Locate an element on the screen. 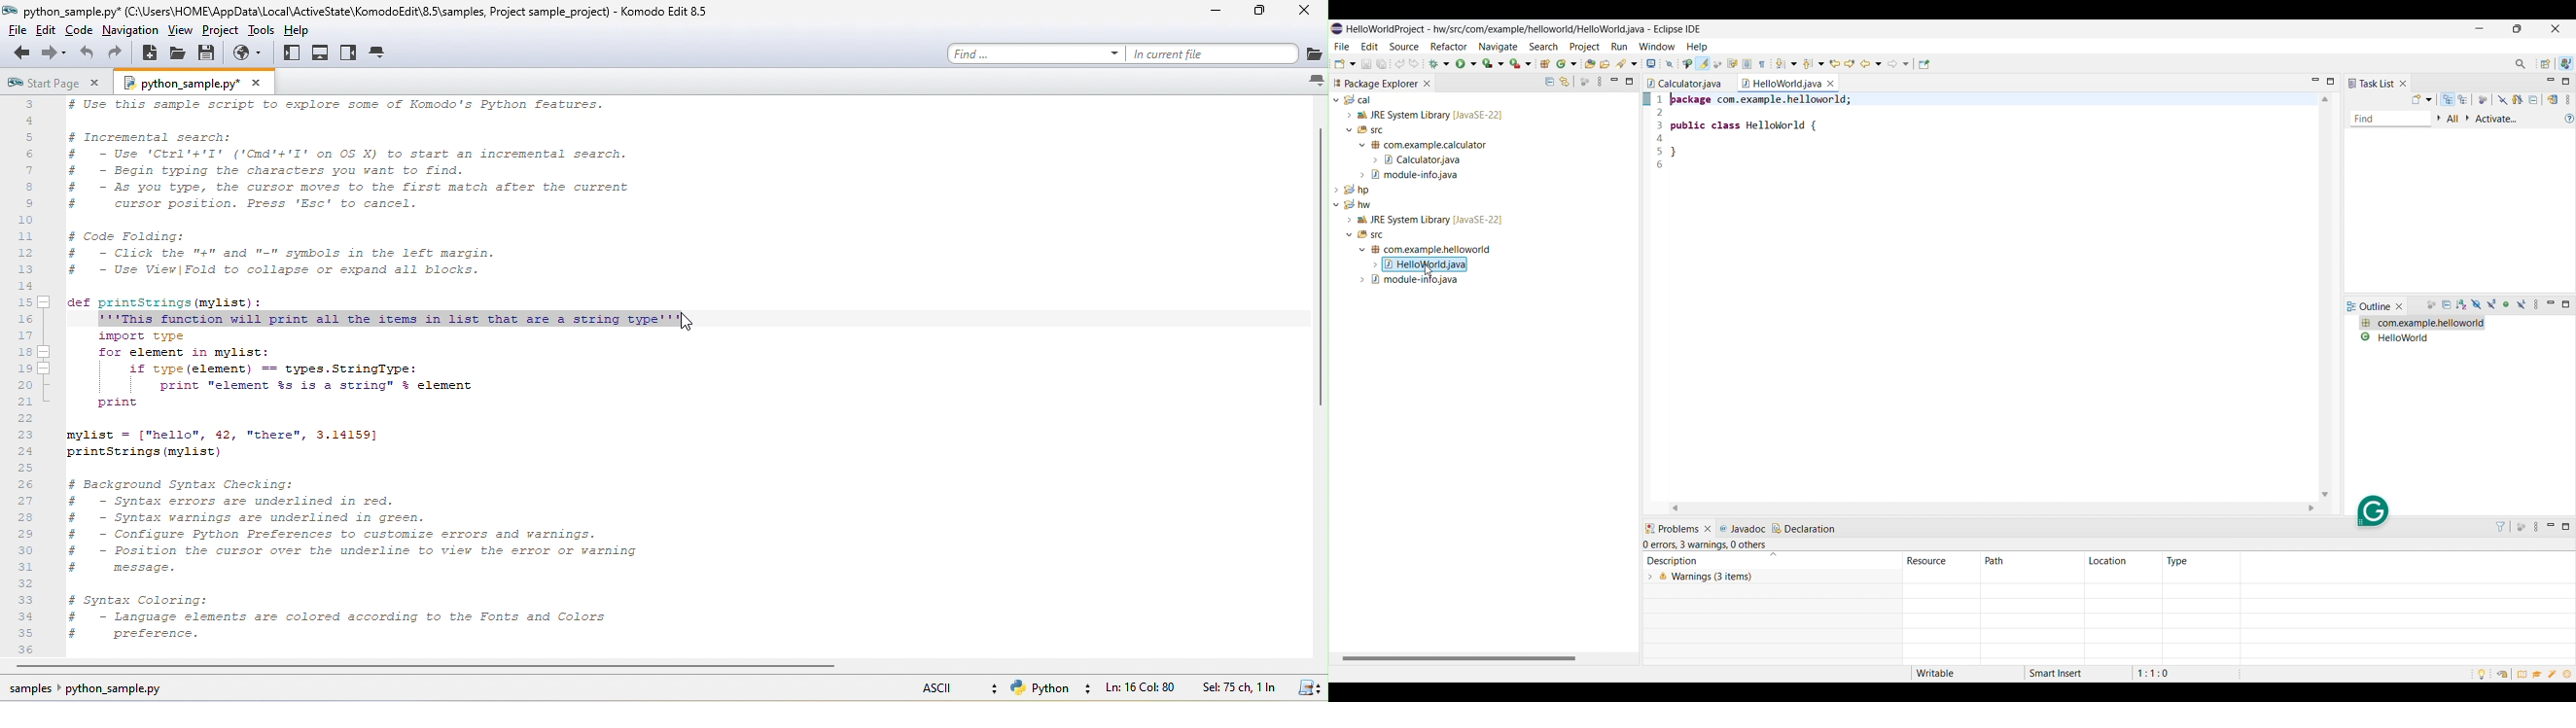  Path is located at coordinates (2032, 561).